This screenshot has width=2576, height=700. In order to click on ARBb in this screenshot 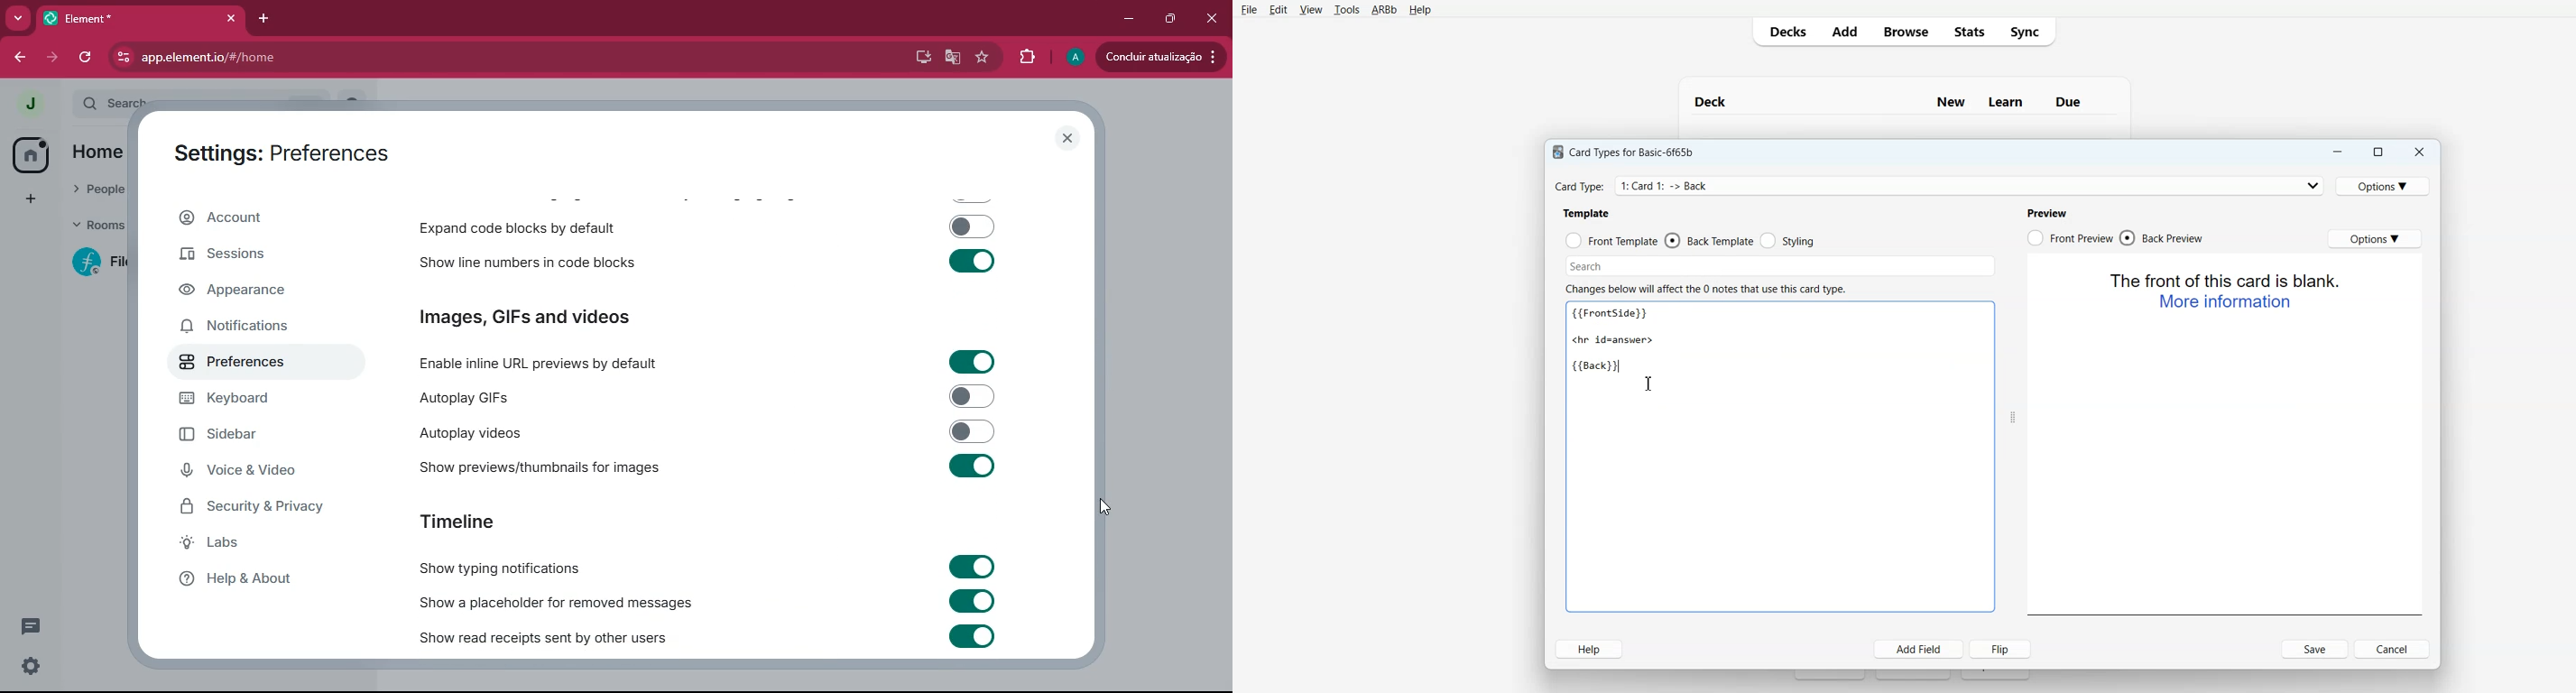, I will do `click(1384, 10)`.